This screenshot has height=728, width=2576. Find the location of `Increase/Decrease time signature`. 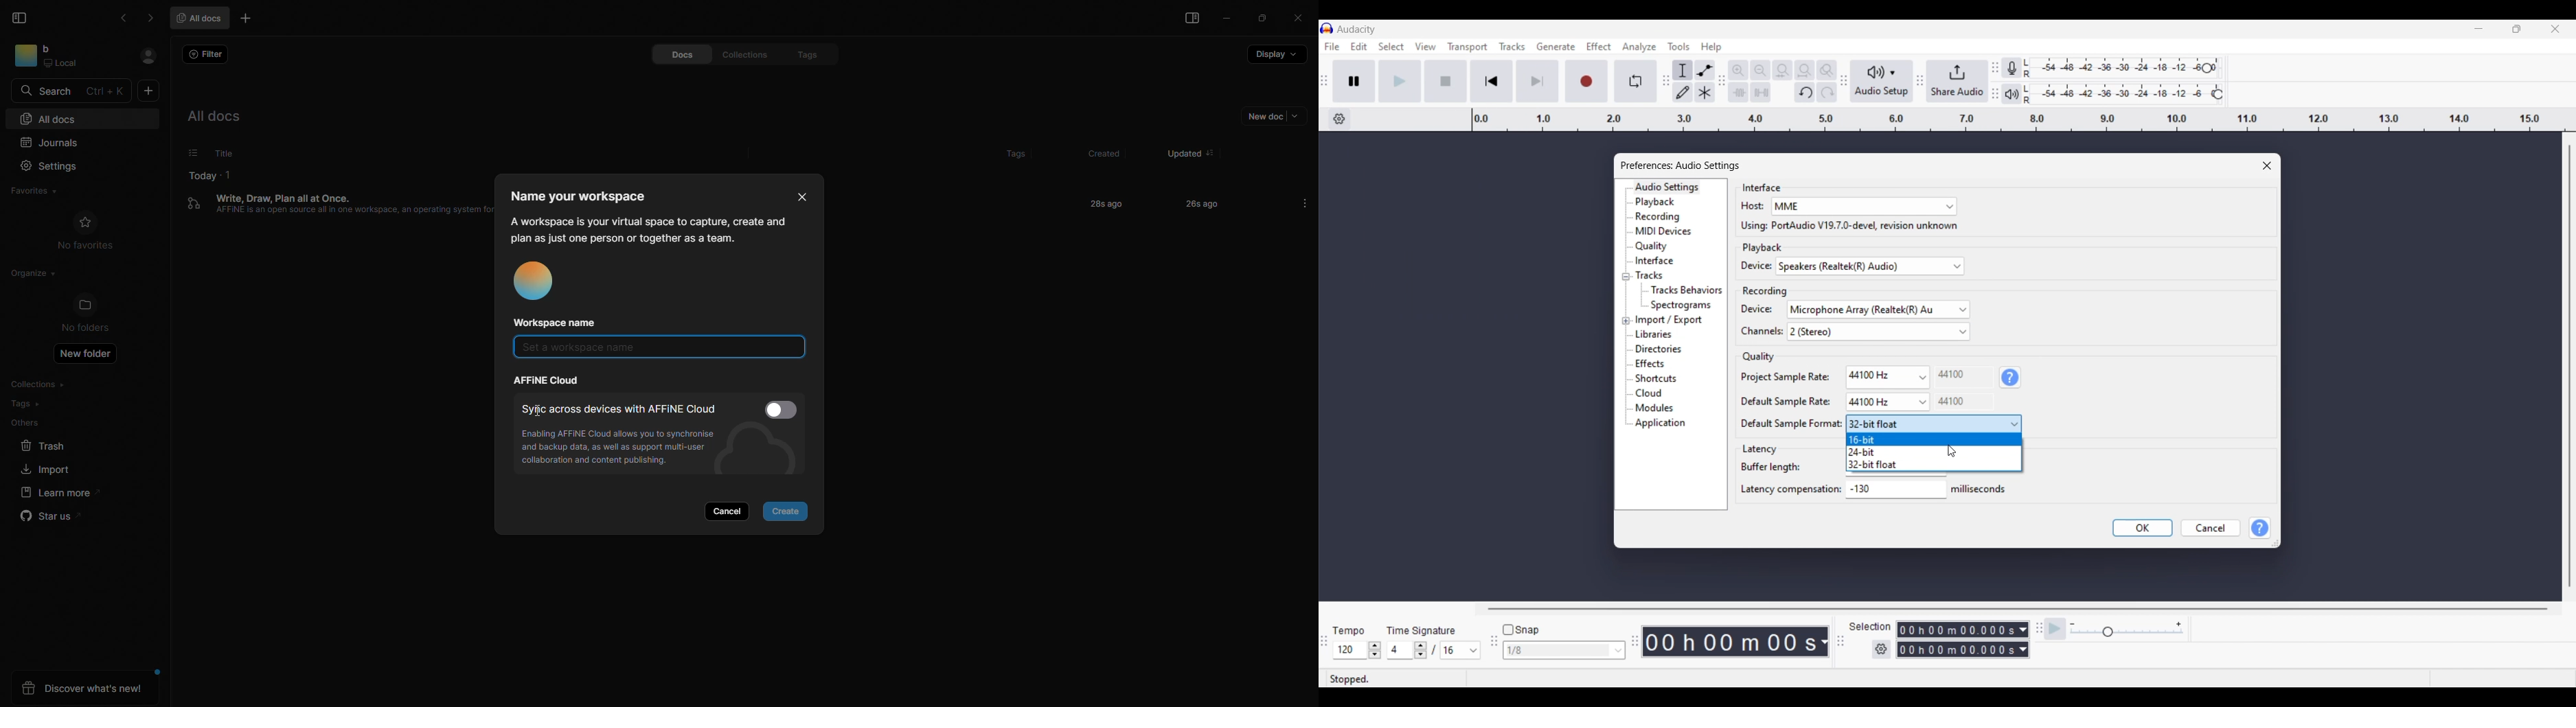

Increase/Decrease time signature is located at coordinates (1421, 650).